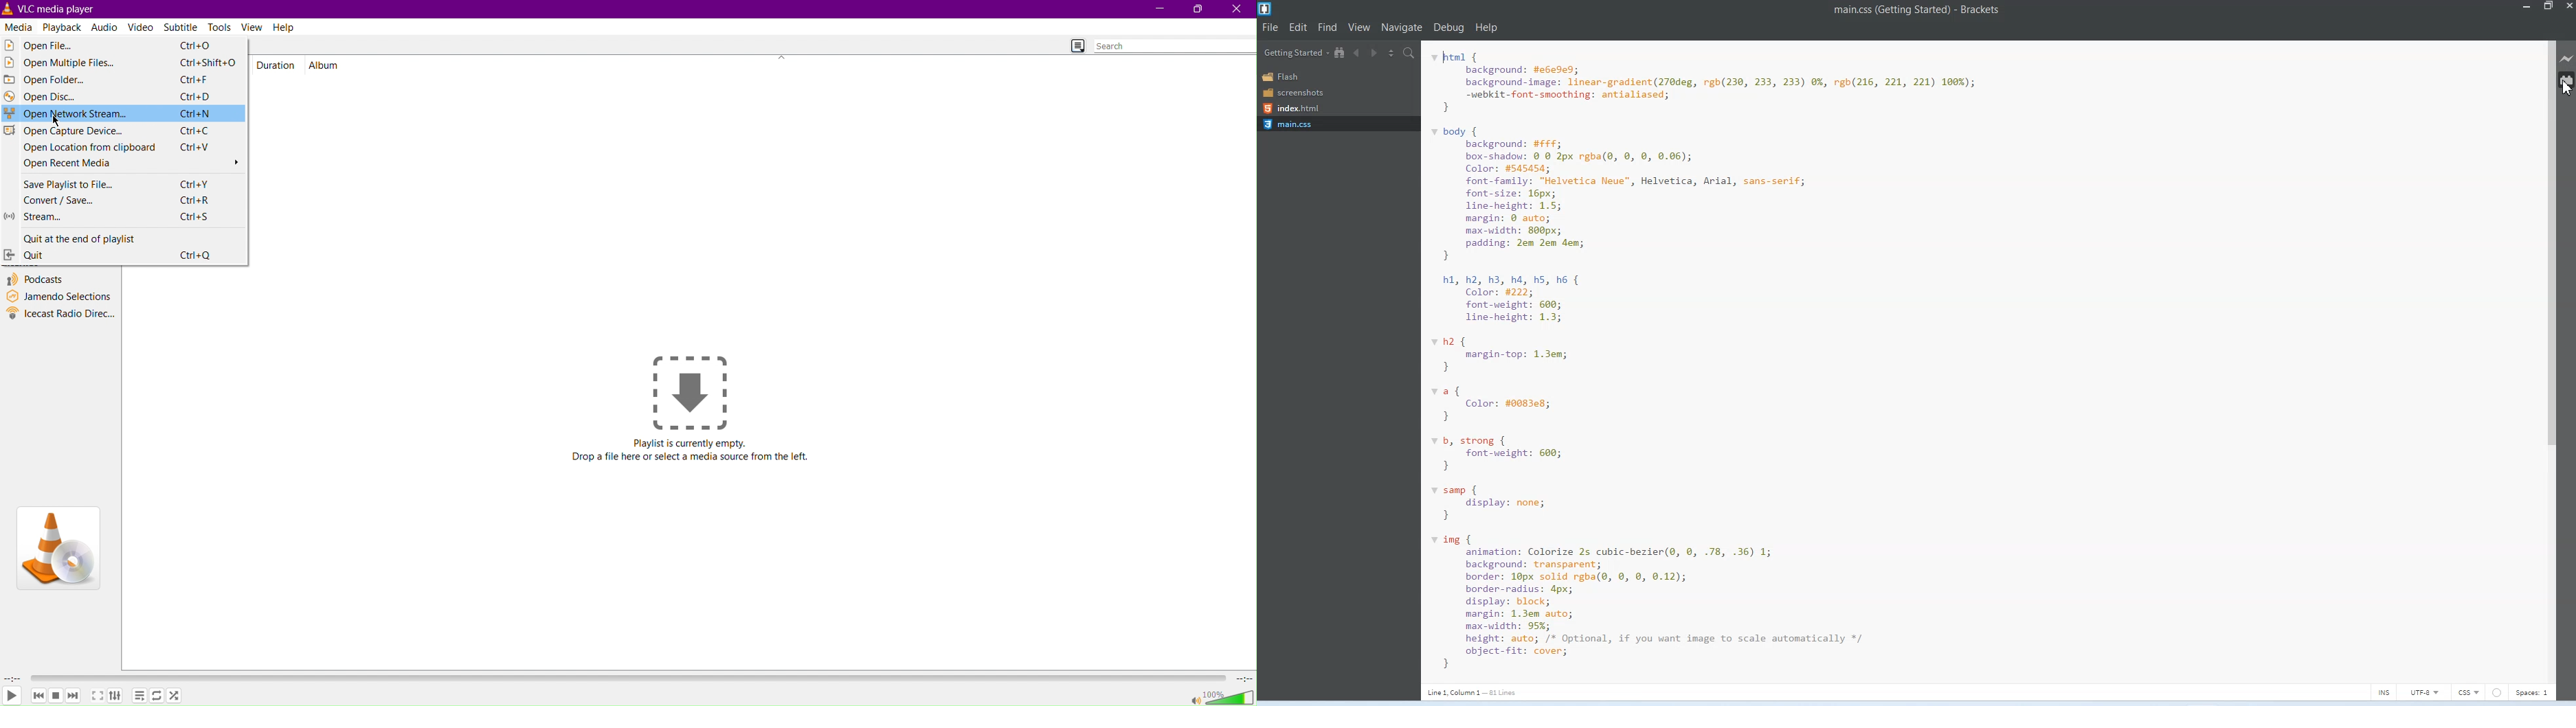  What do you see at coordinates (117, 696) in the screenshot?
I see `Extended settings` at bounding box center [117, 696].